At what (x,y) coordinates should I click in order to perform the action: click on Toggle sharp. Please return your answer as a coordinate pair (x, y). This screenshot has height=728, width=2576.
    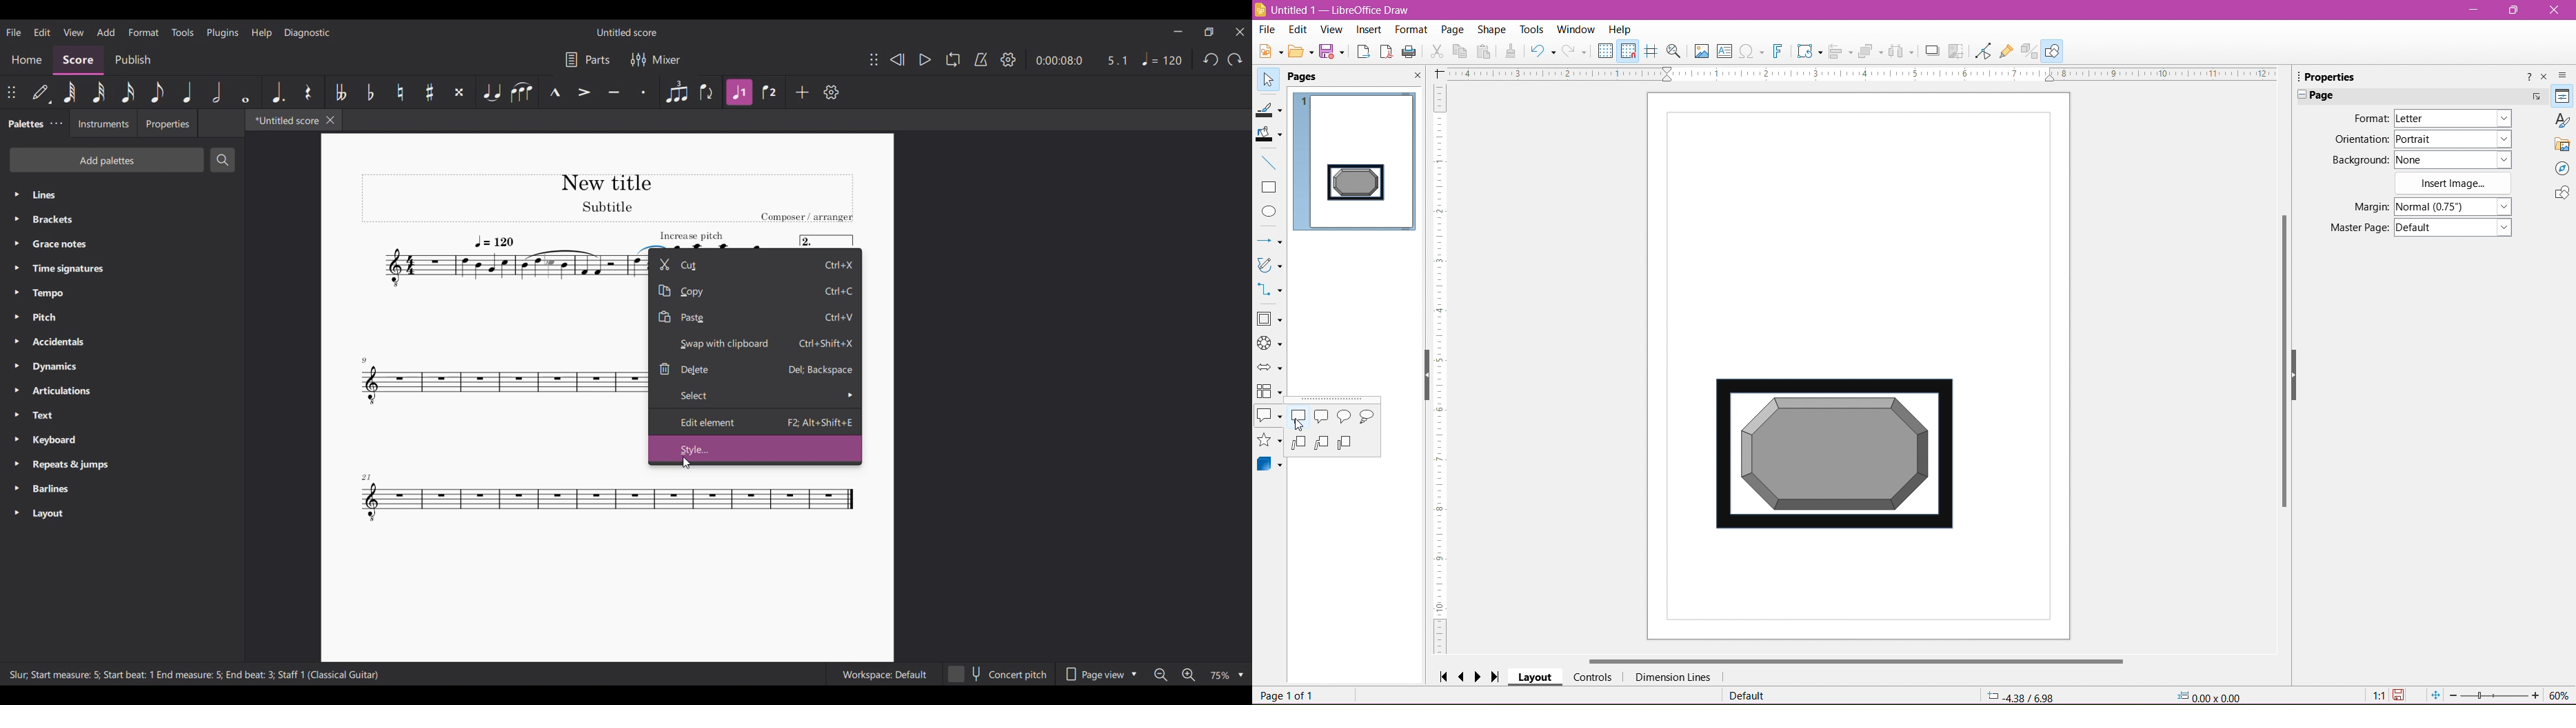
    Looking at the image, I should click on (430, 92).